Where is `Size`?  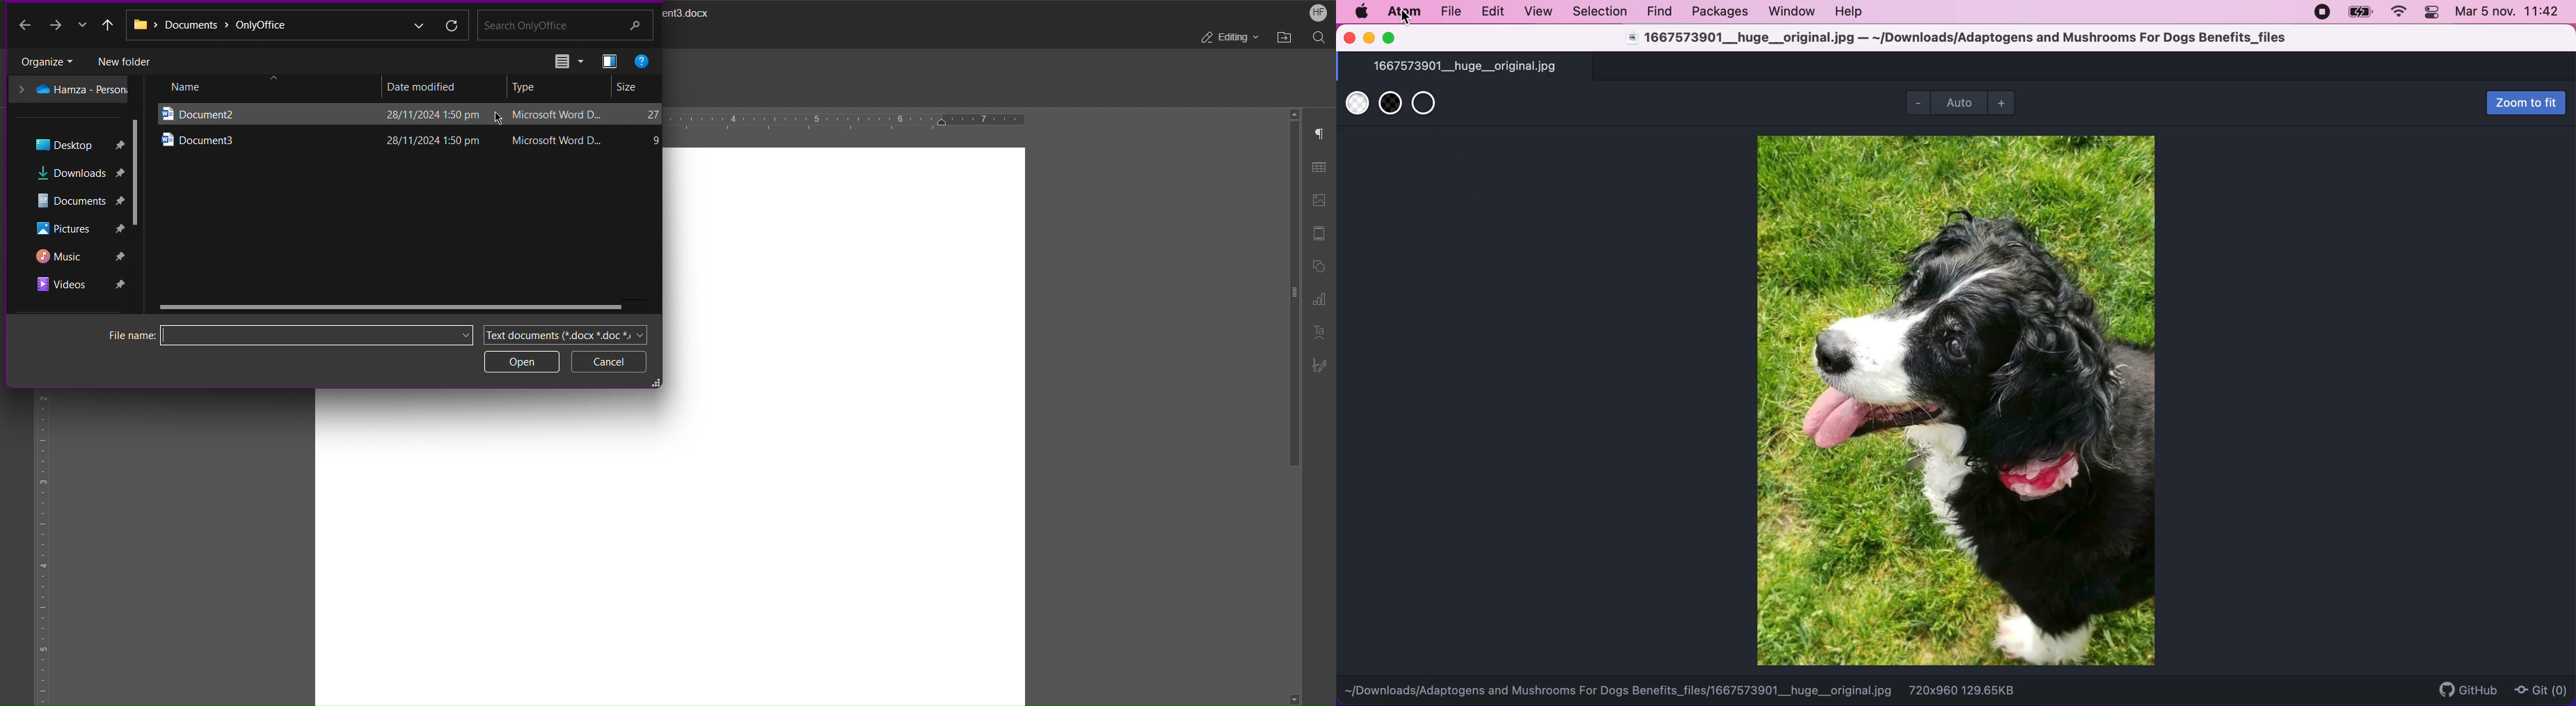 Size is located at coordinates (630, 88).